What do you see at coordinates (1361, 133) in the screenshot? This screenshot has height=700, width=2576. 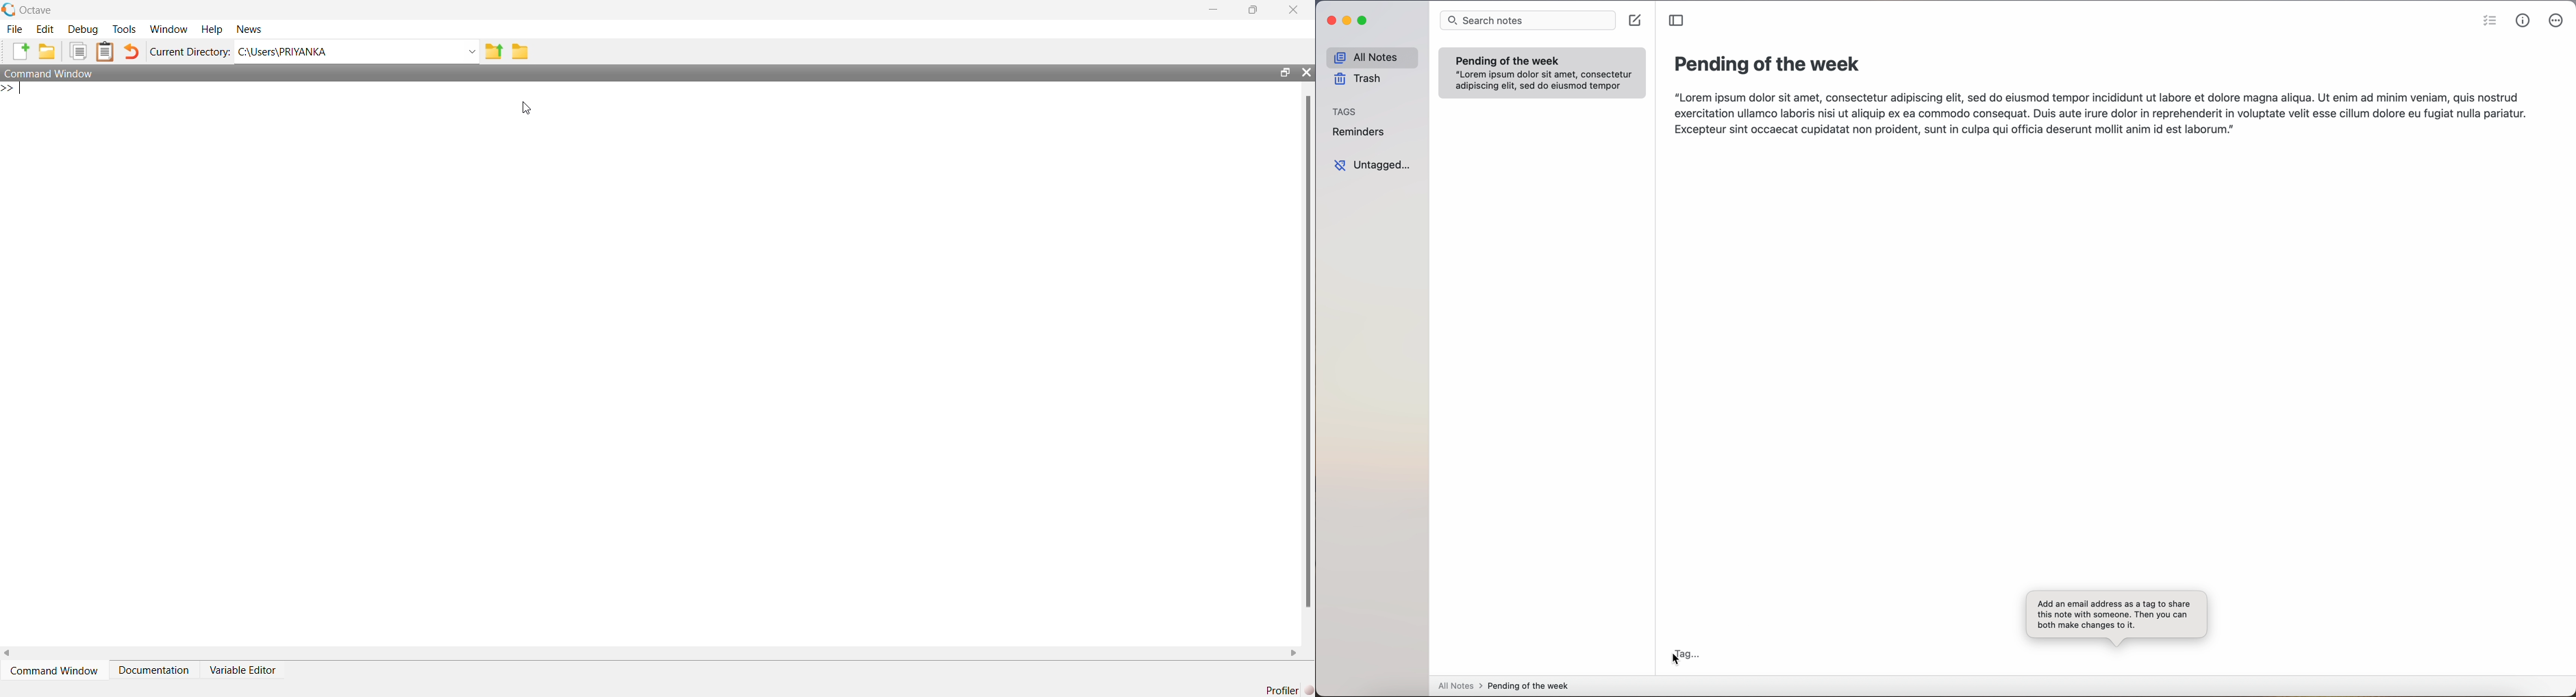 I see `reminders` at bounding box center [1361, 133].